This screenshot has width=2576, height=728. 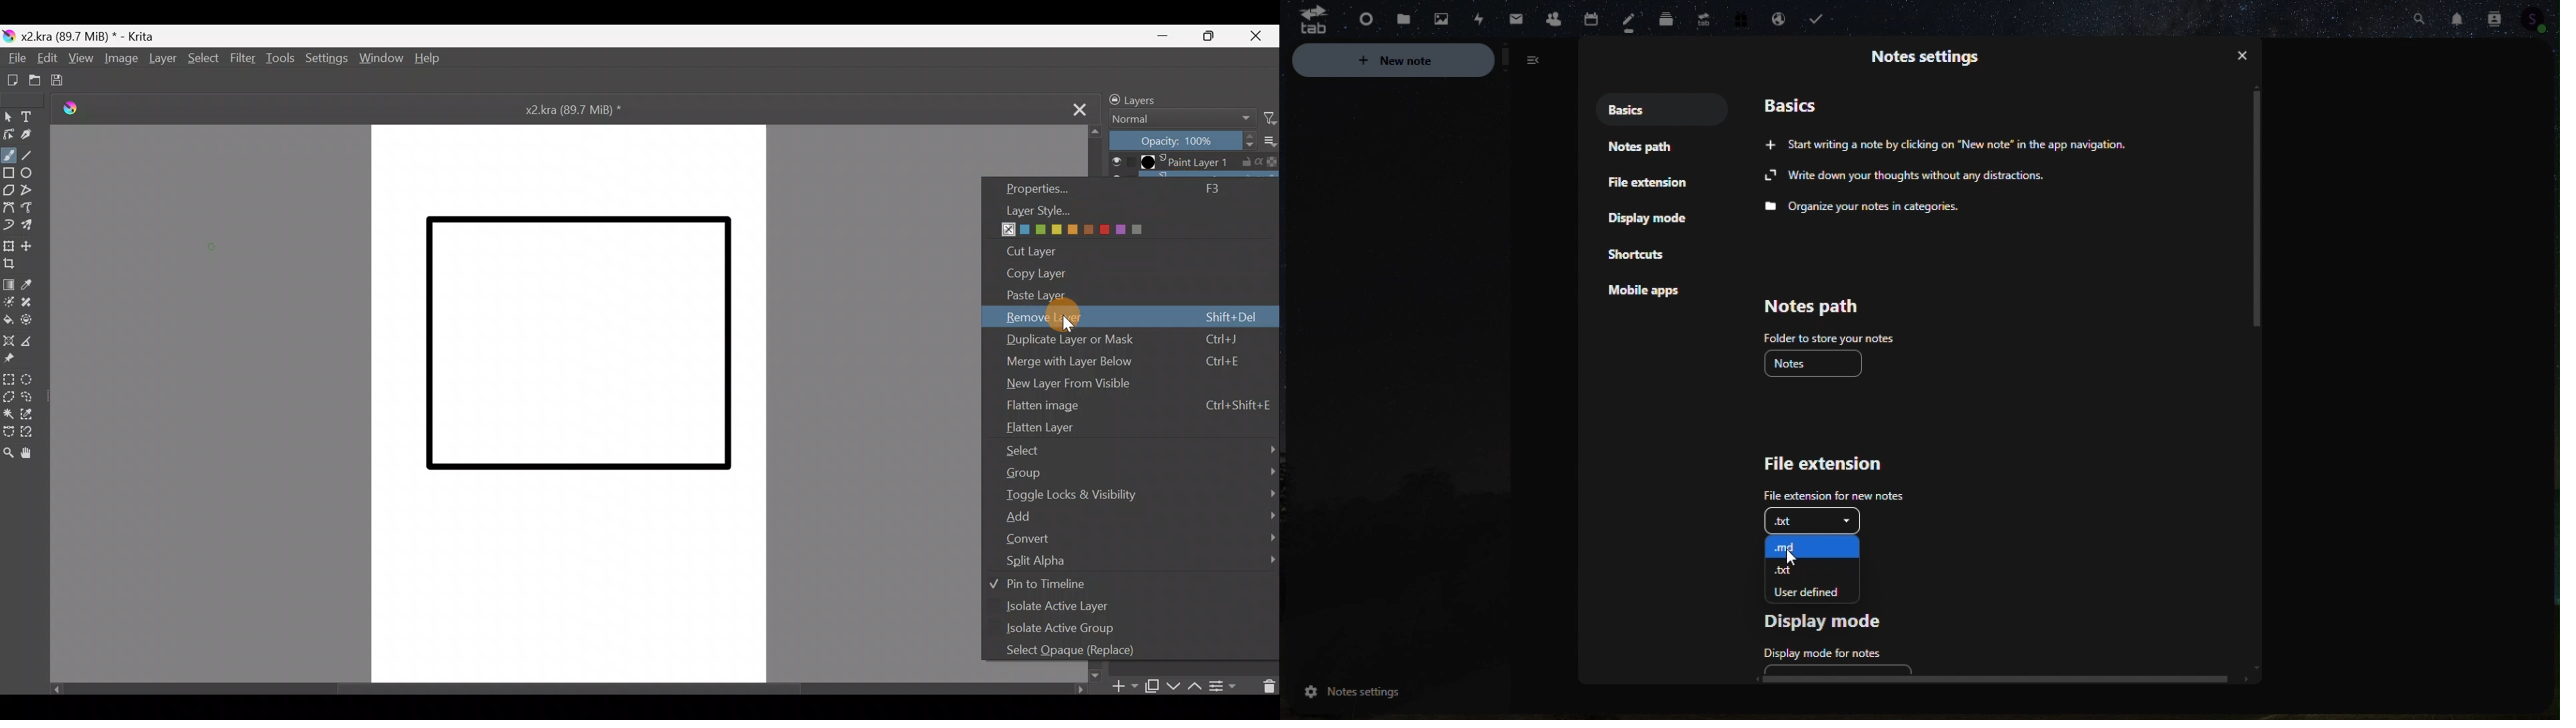 What do you see at coordinates (12, 360) in the screenshot?
I see `Reference images tool` at bounding box center [12, 360].